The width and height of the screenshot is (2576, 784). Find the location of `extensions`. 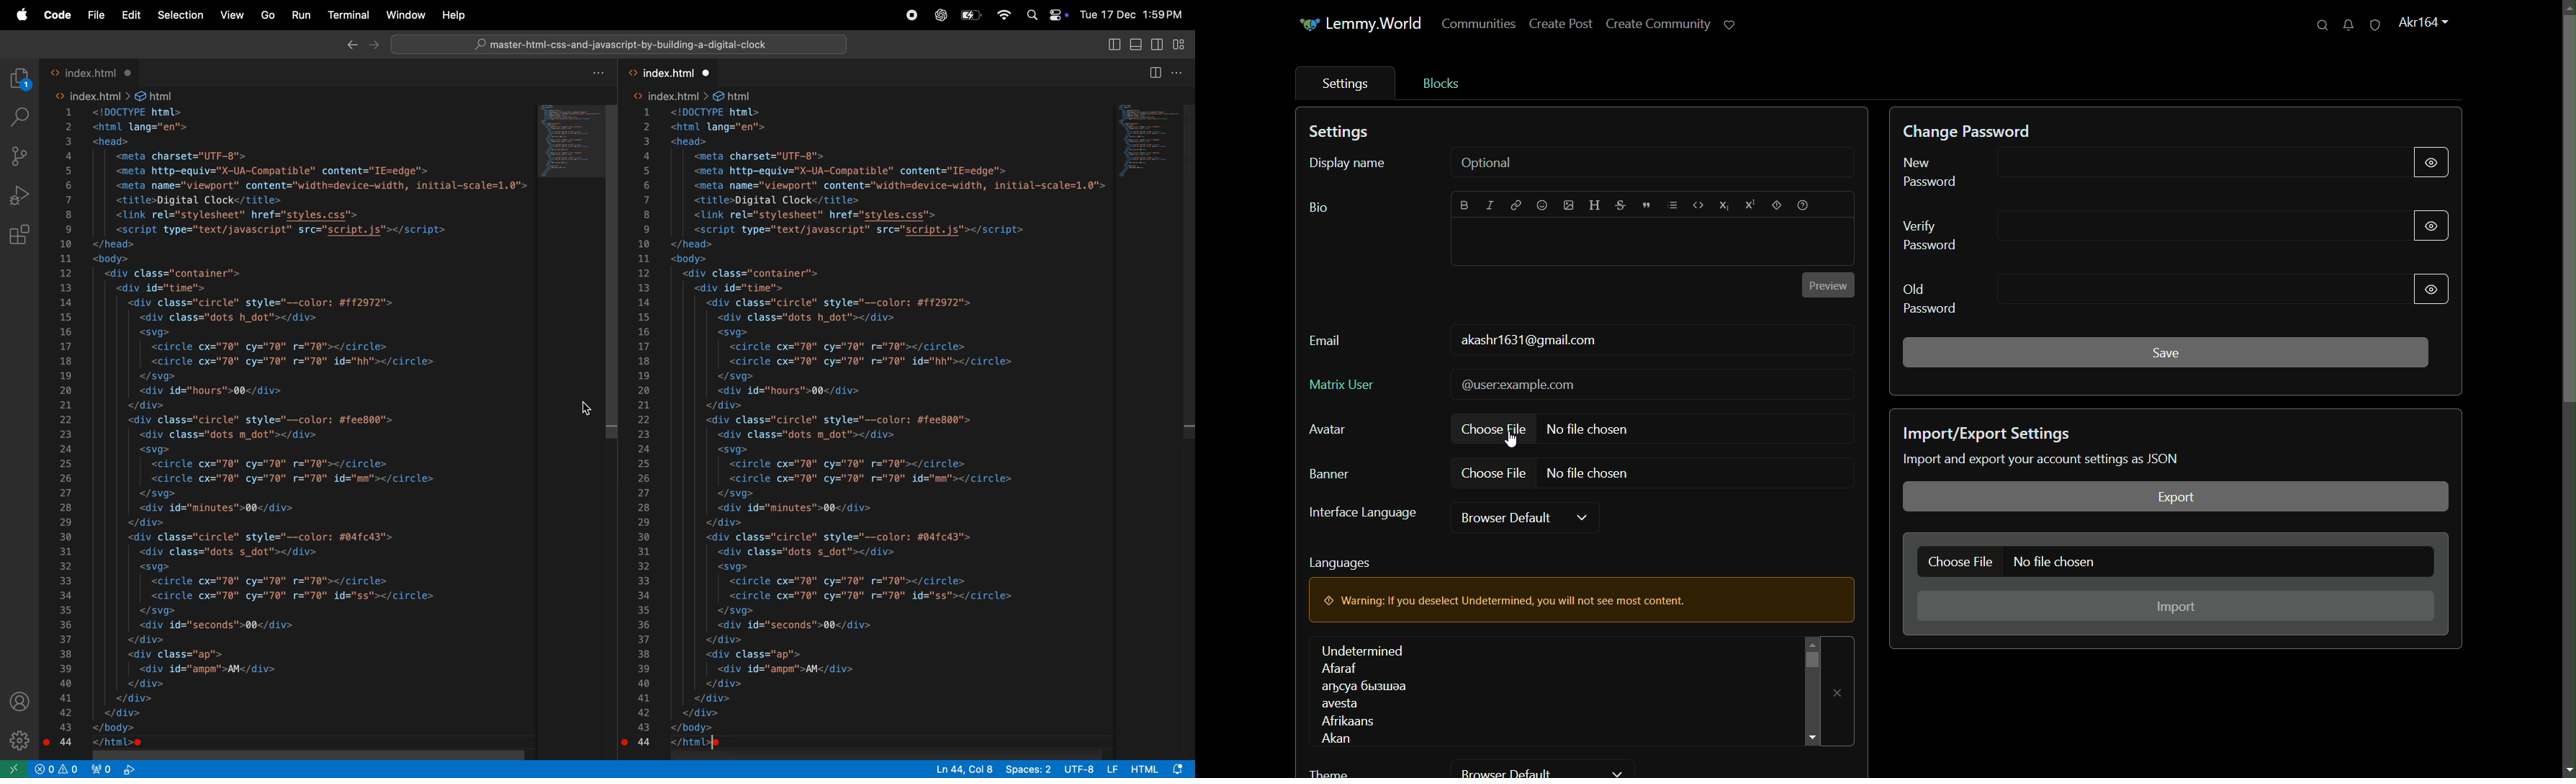

extensions is located at coordinates (21, 236).